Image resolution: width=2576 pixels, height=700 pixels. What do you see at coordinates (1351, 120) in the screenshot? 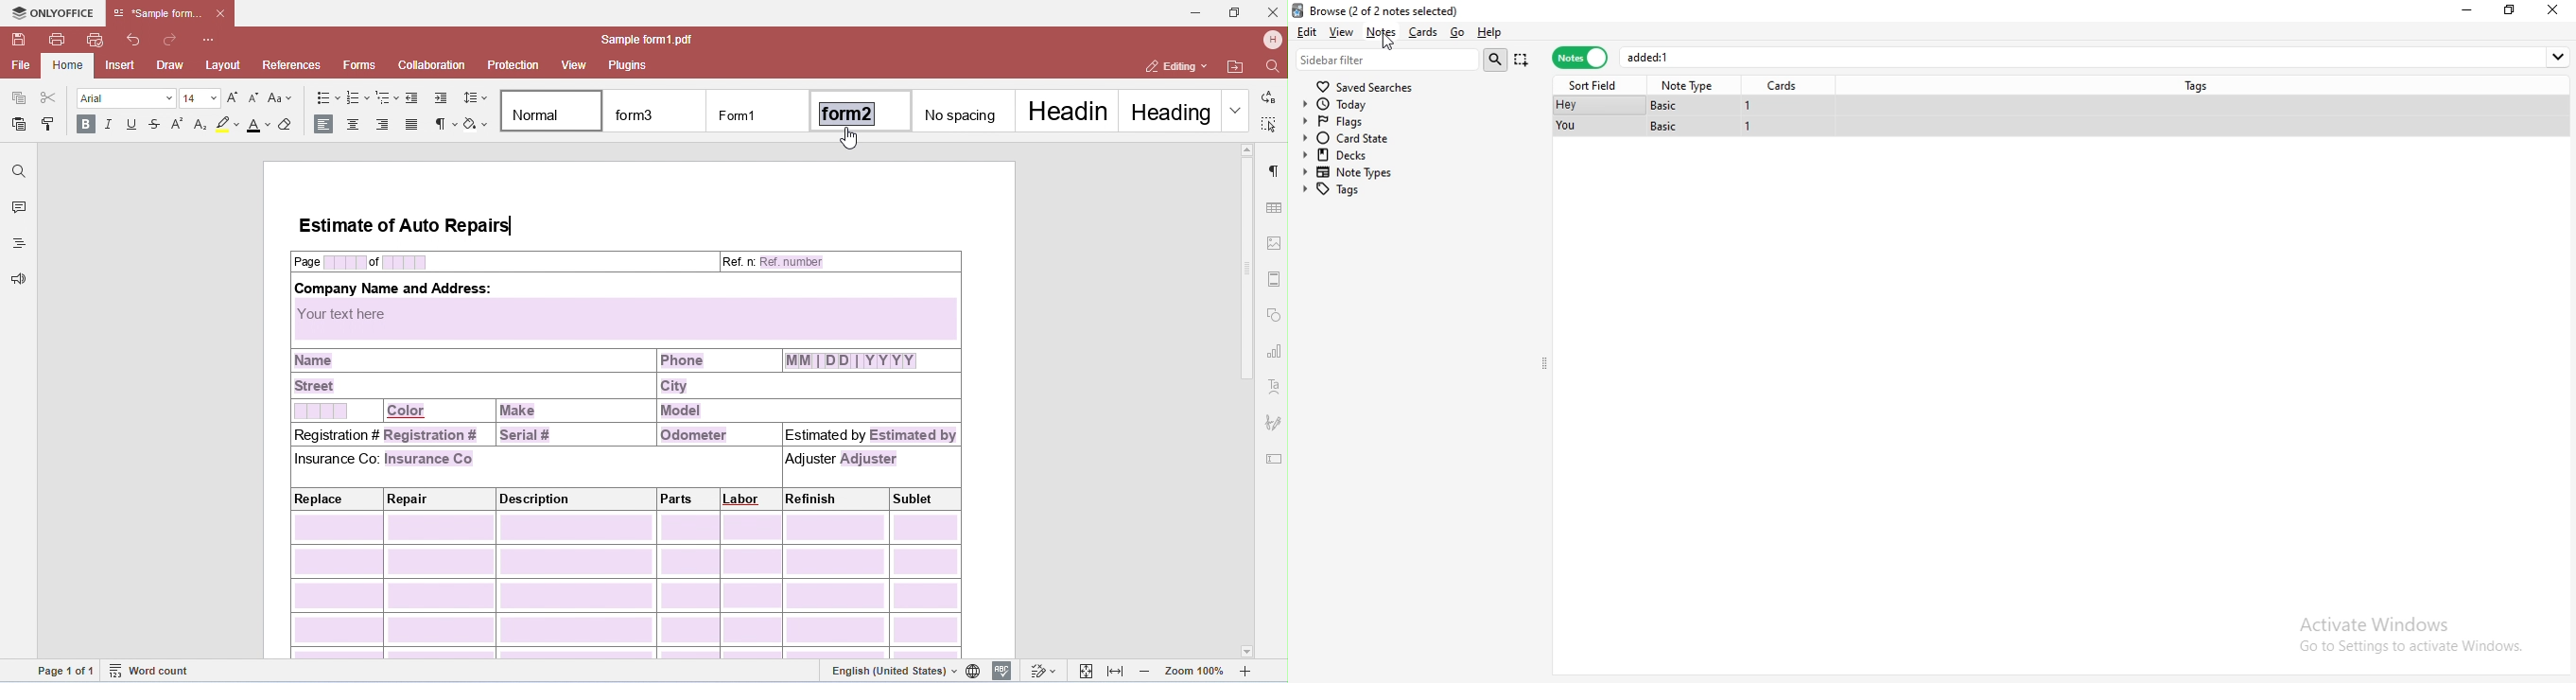
I see `flags` at bounding box center [1351, 120].